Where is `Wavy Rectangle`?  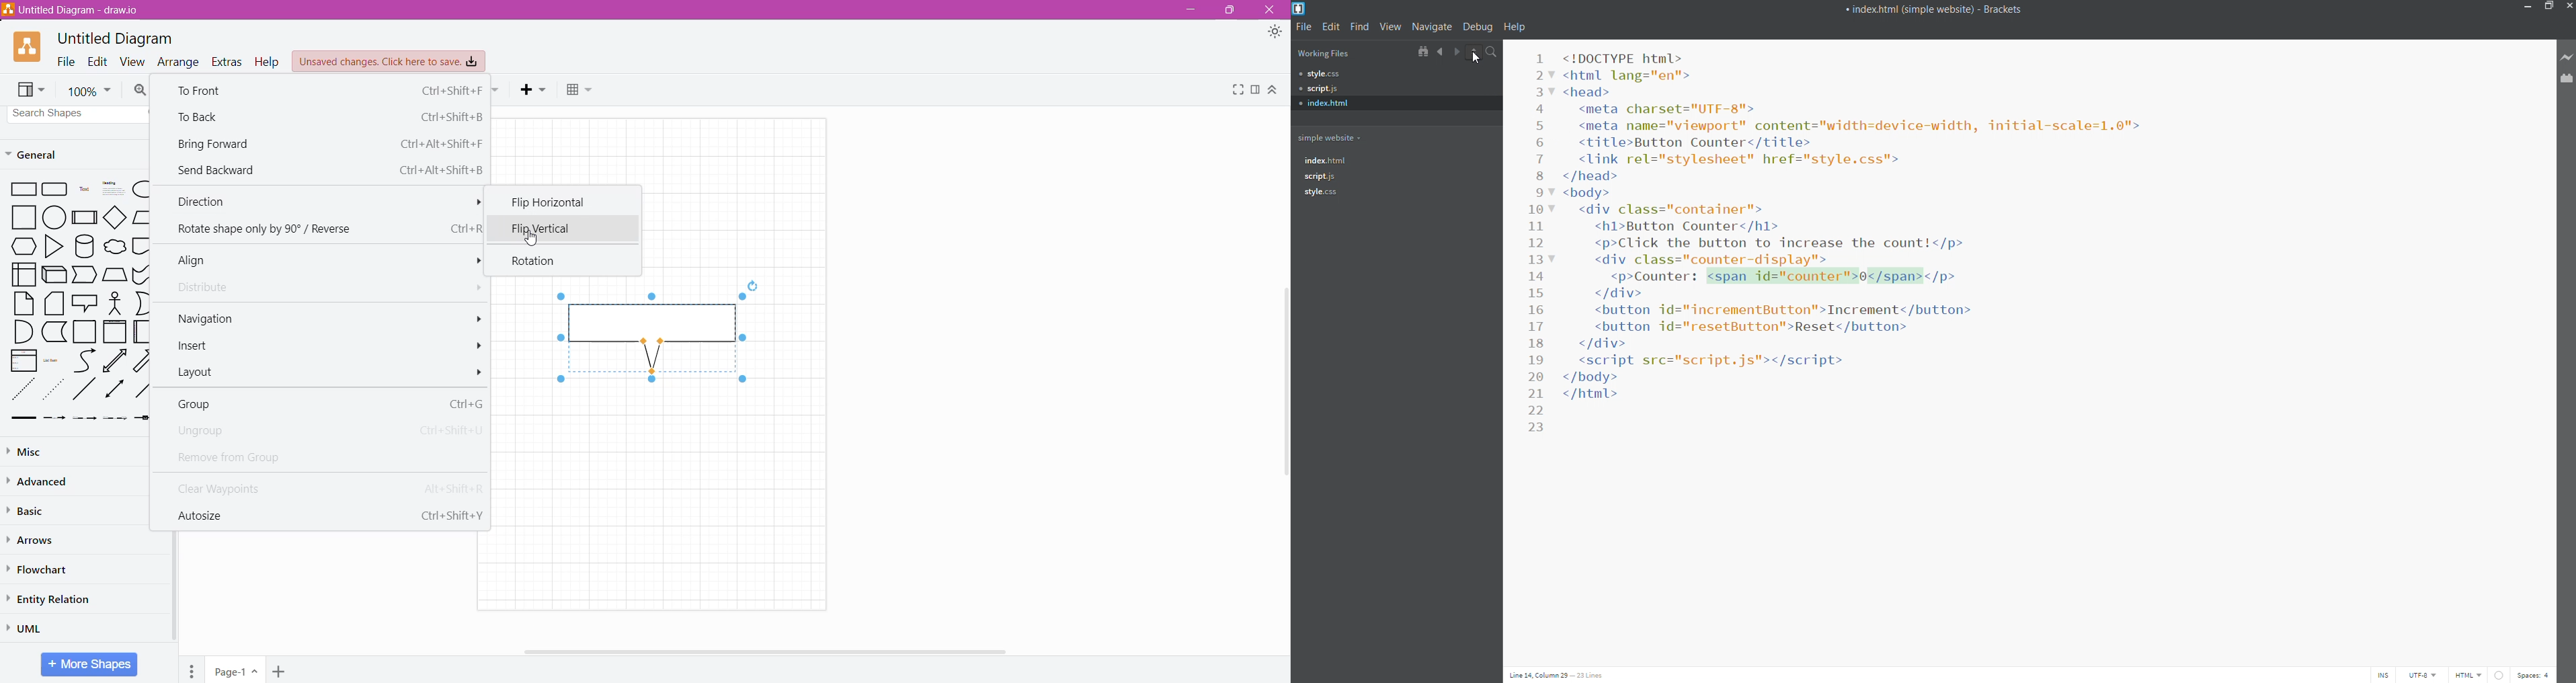 Wavy Rectangle is located at coordinates (141, 274).